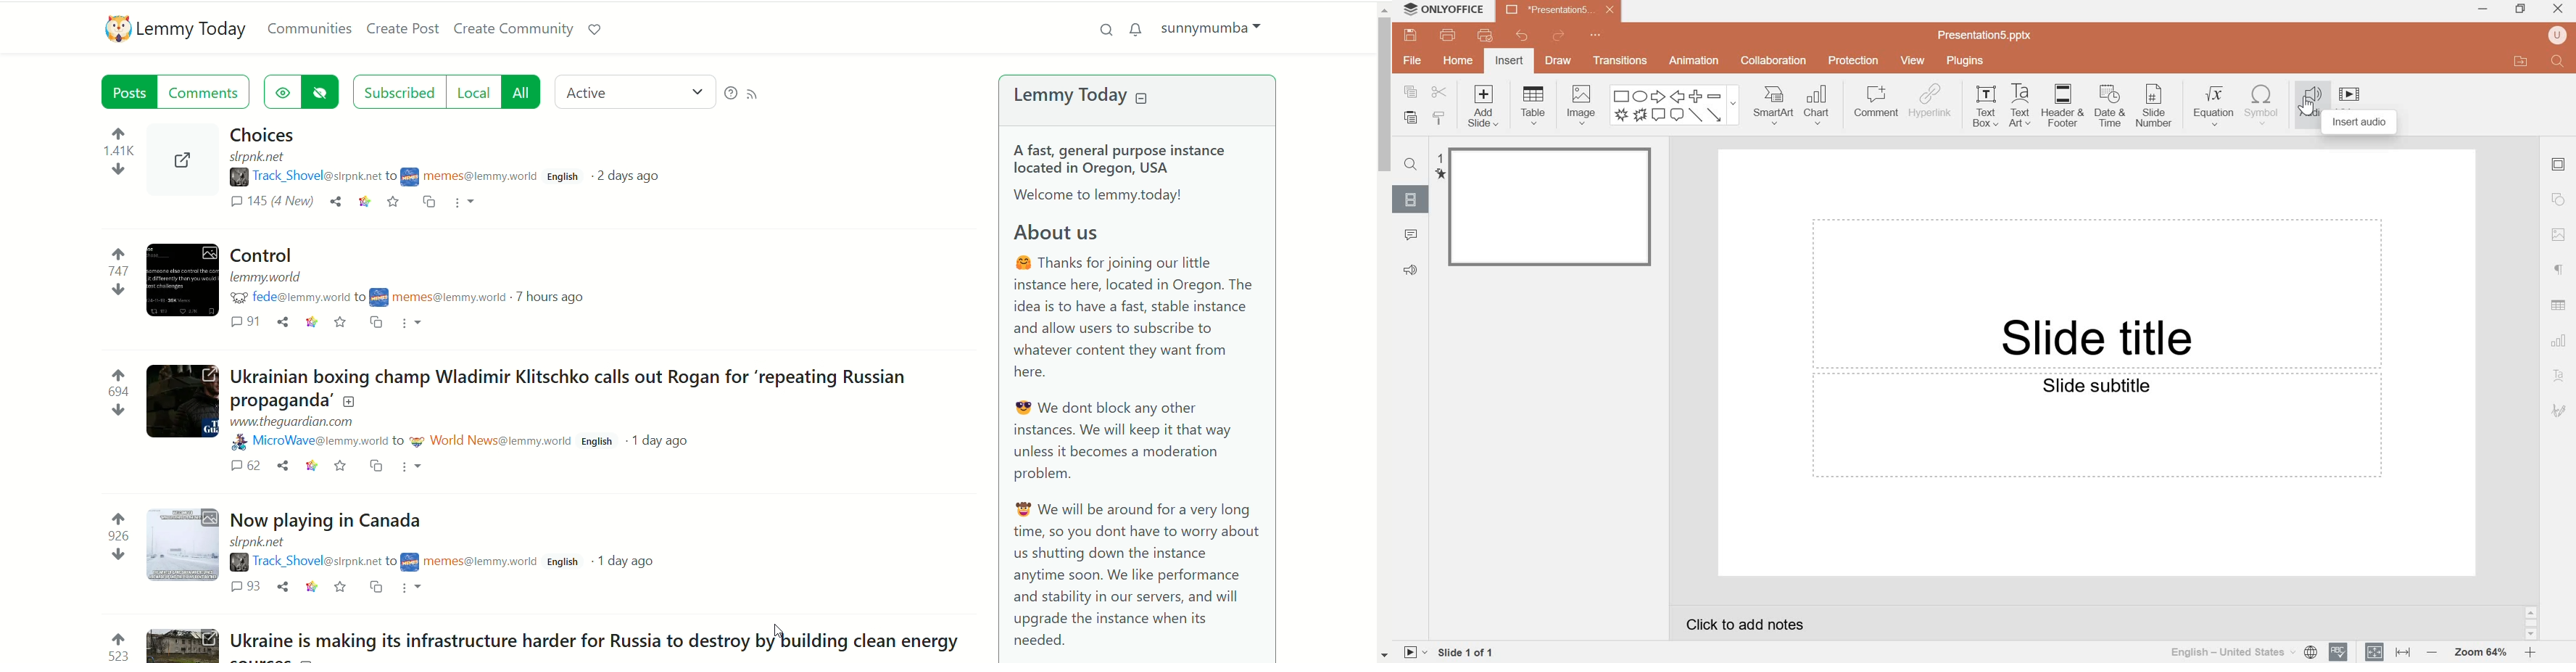  What do you see at coordinates (321, 94) in the screenshot?
I see `hide posts` at bounding box center [321, 94].